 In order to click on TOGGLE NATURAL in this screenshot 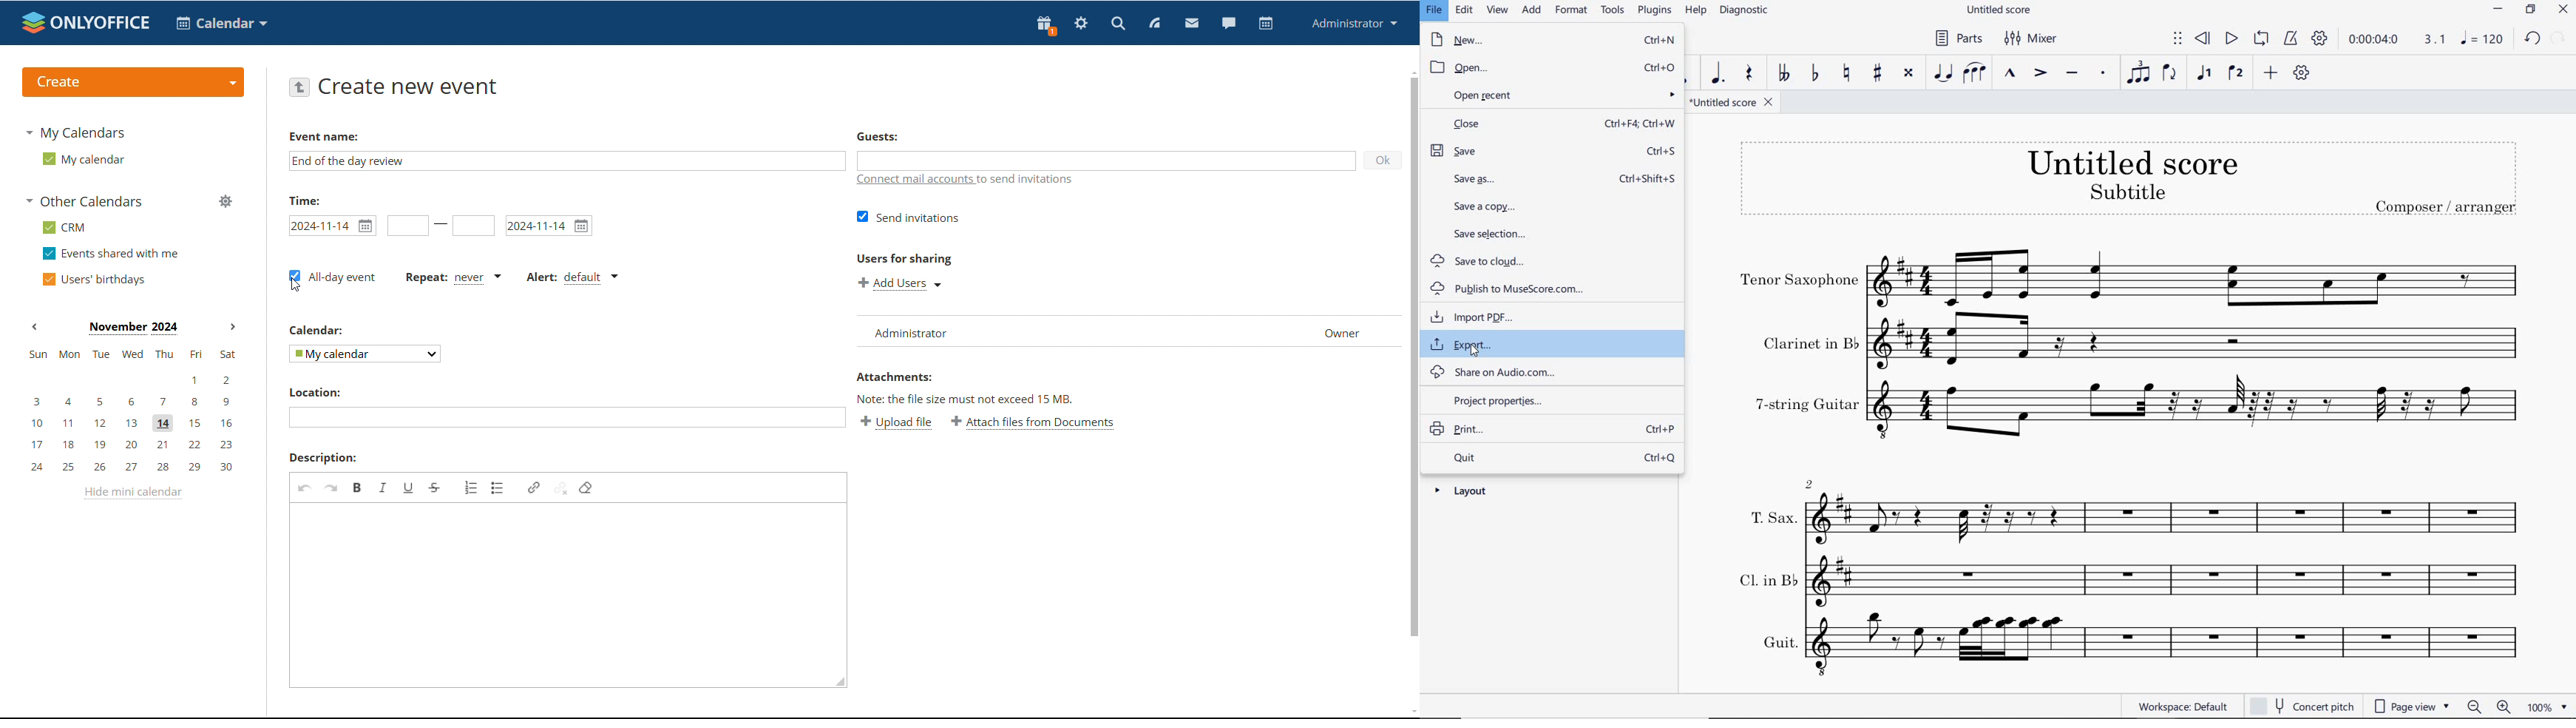, I will do `click(1846, 74)`.